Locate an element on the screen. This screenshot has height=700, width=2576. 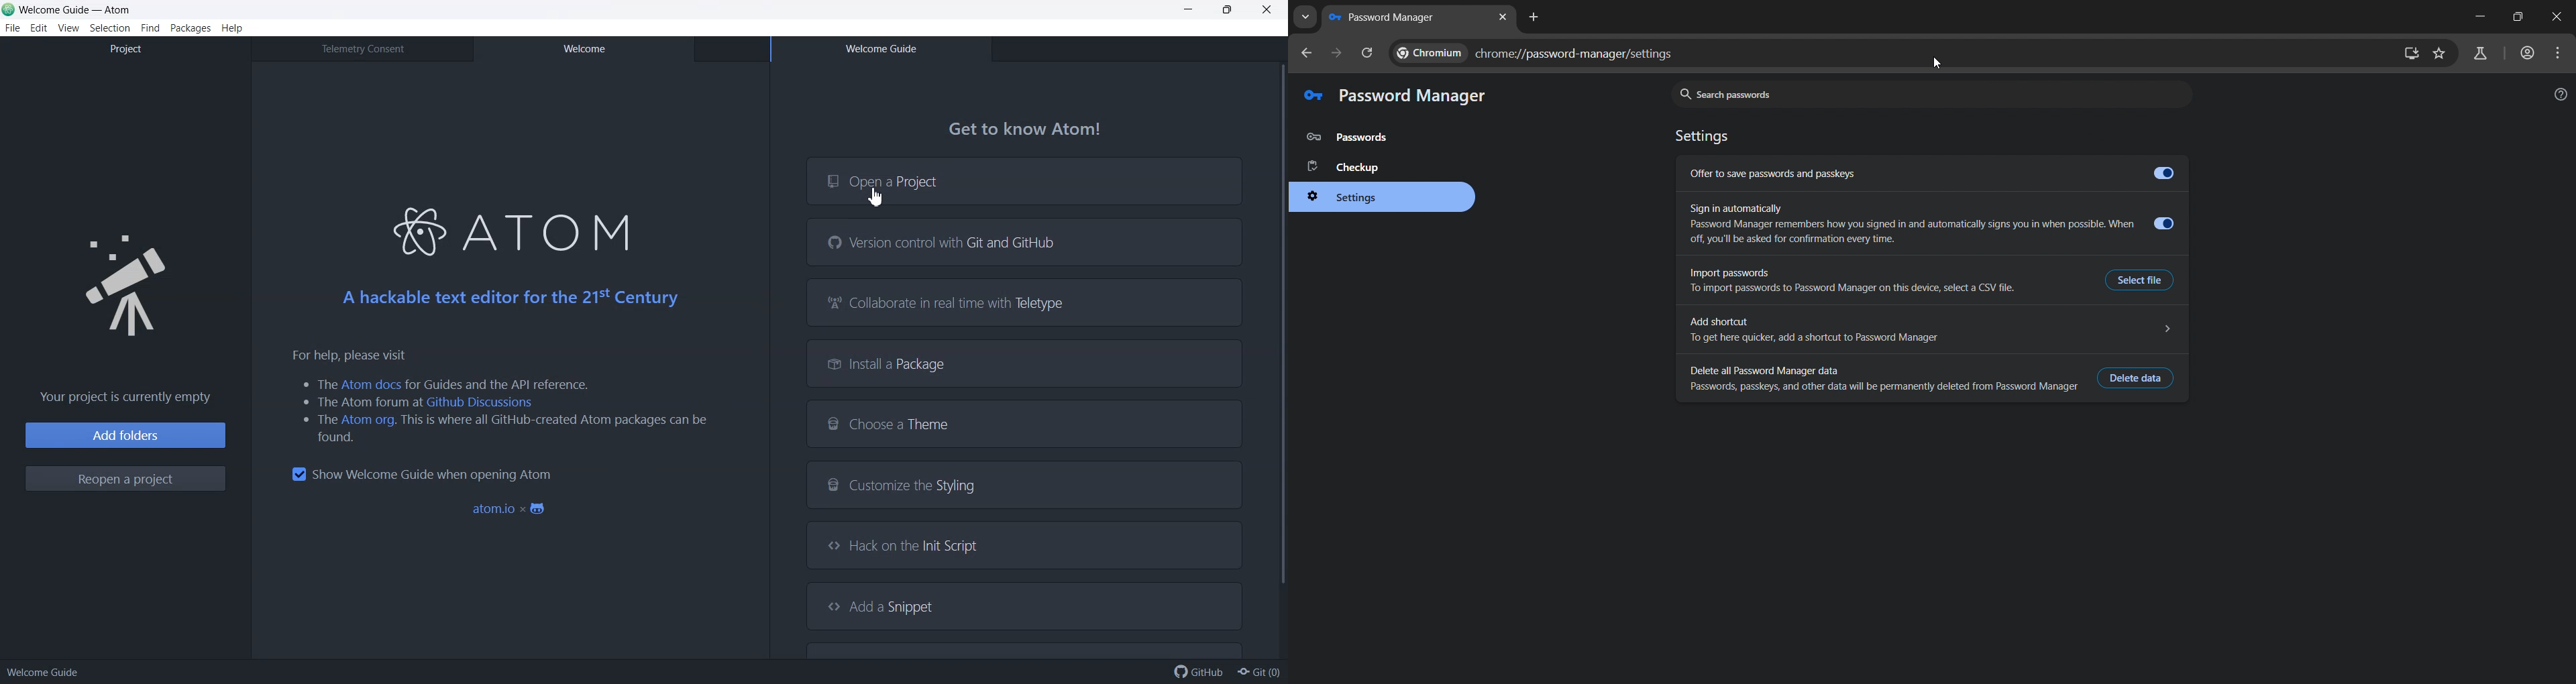
search labs is located at coordinates (2480, 52).